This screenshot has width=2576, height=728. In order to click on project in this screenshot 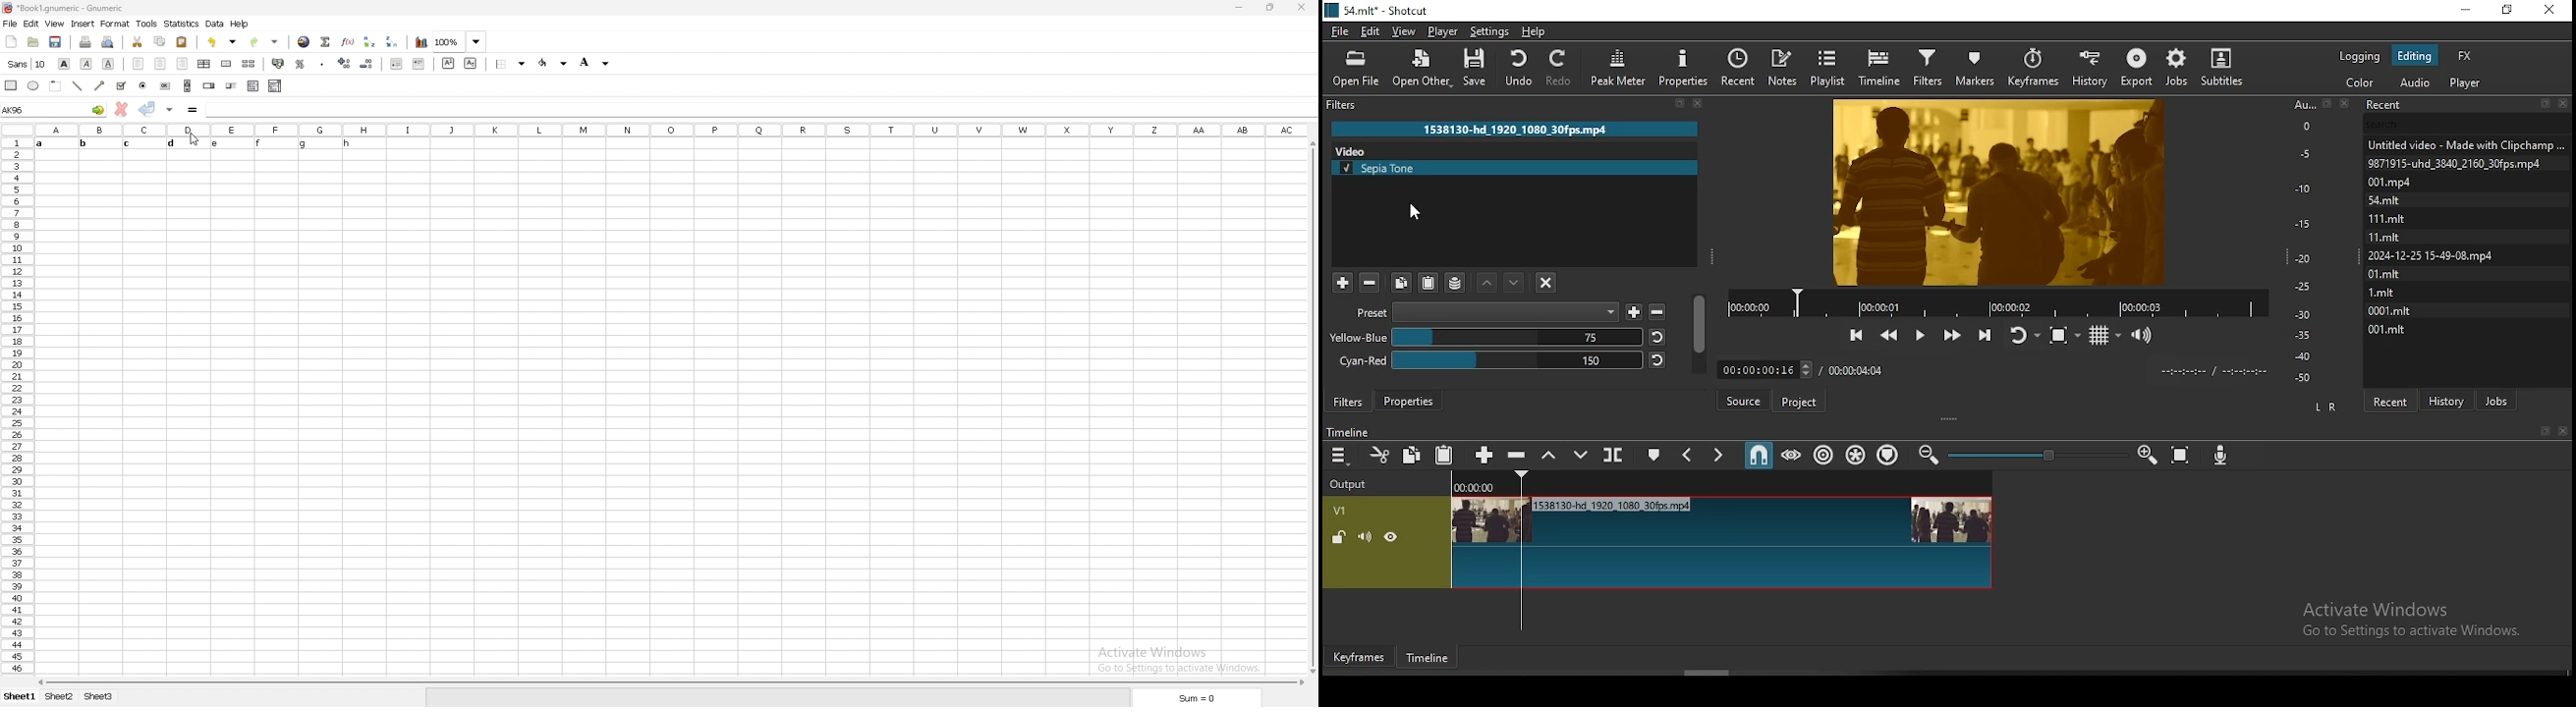, I will do `click(1799, 402)`.